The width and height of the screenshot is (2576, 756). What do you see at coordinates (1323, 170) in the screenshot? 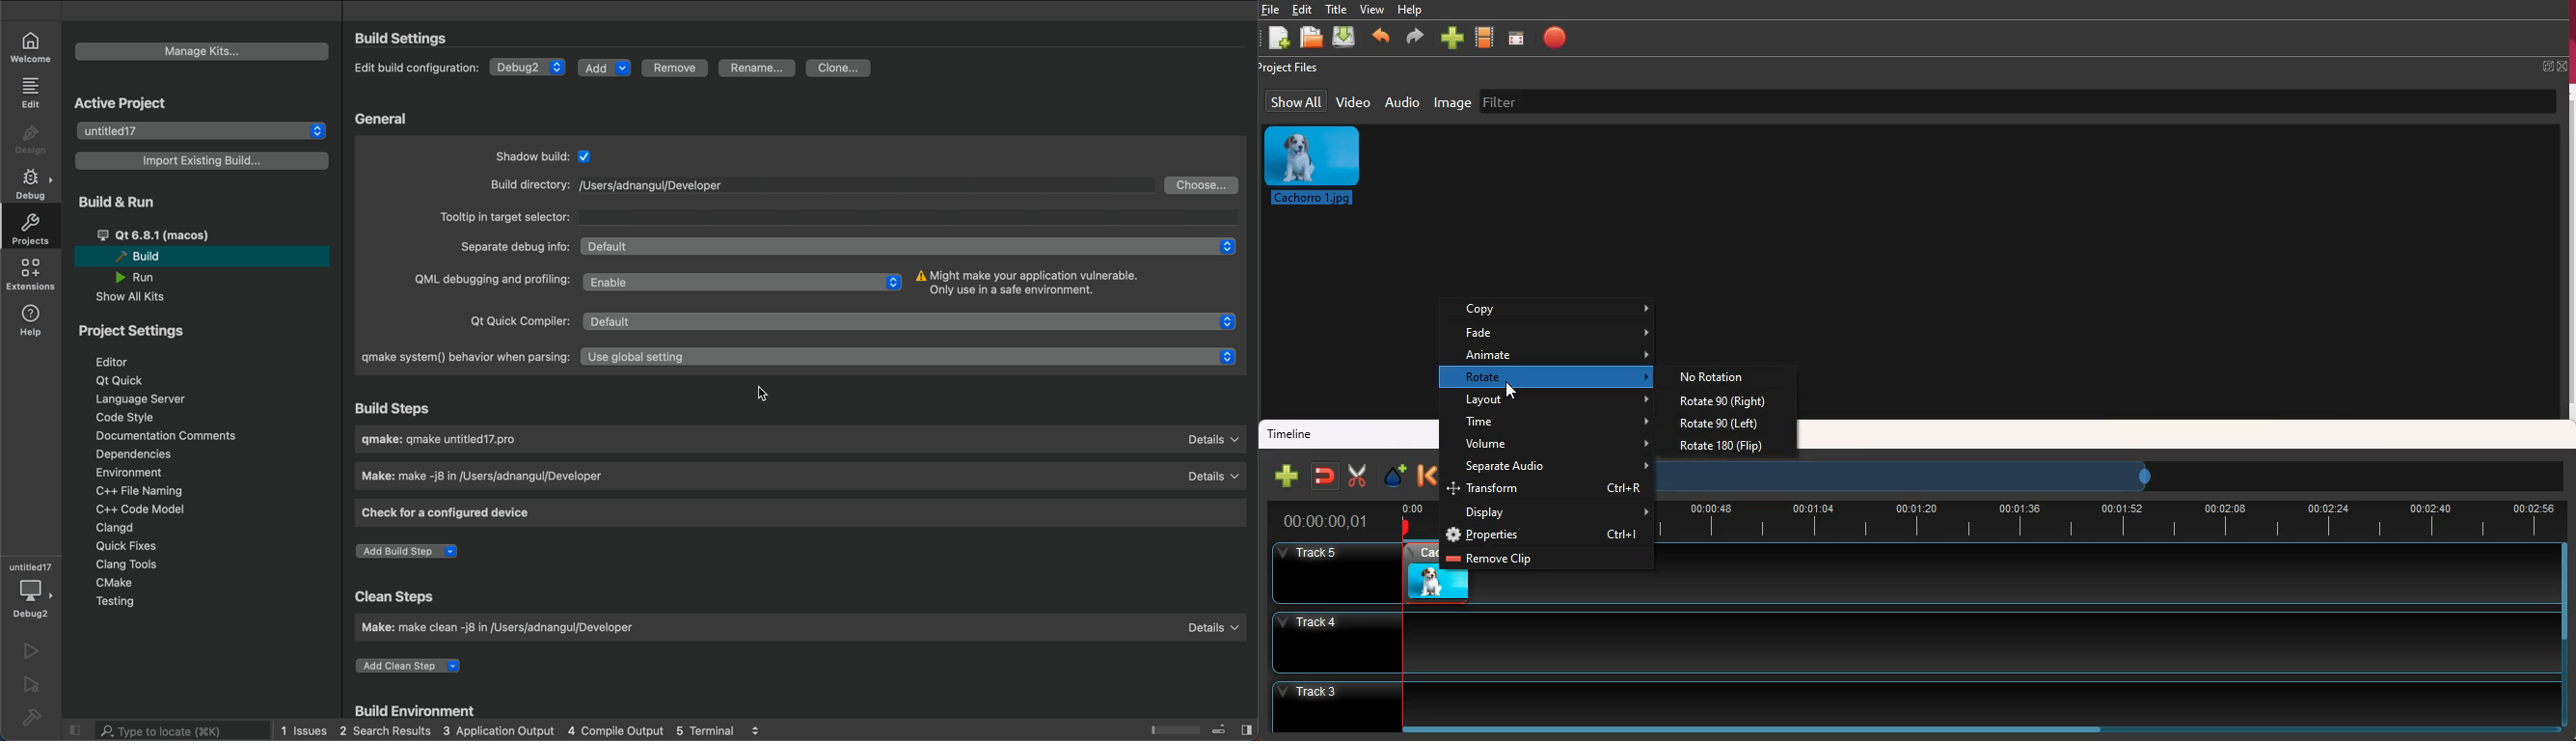
I see `image` at bounding box center [1323, 170].